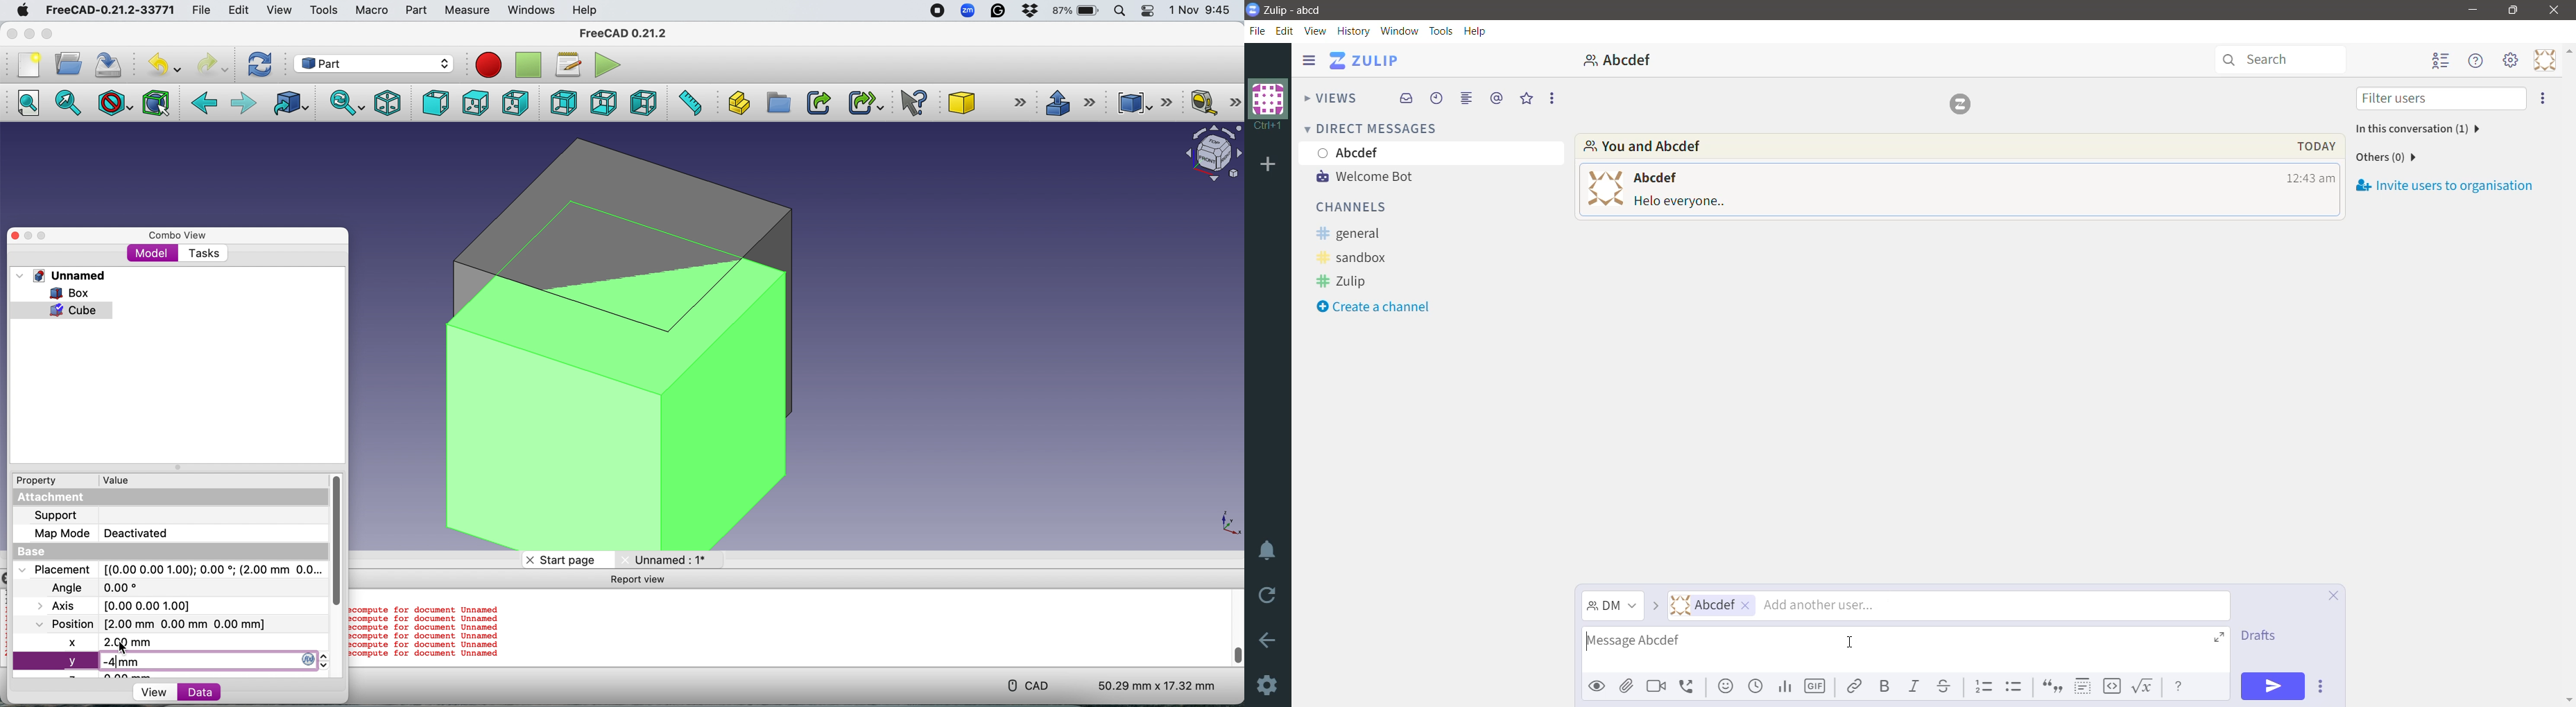 Image resolution: width=2576 pixels, height=728 pixels. What do you see at coordinates (1626, 686) in the screenshot?
I see `Upload files` at bounding box center [1626, 686].